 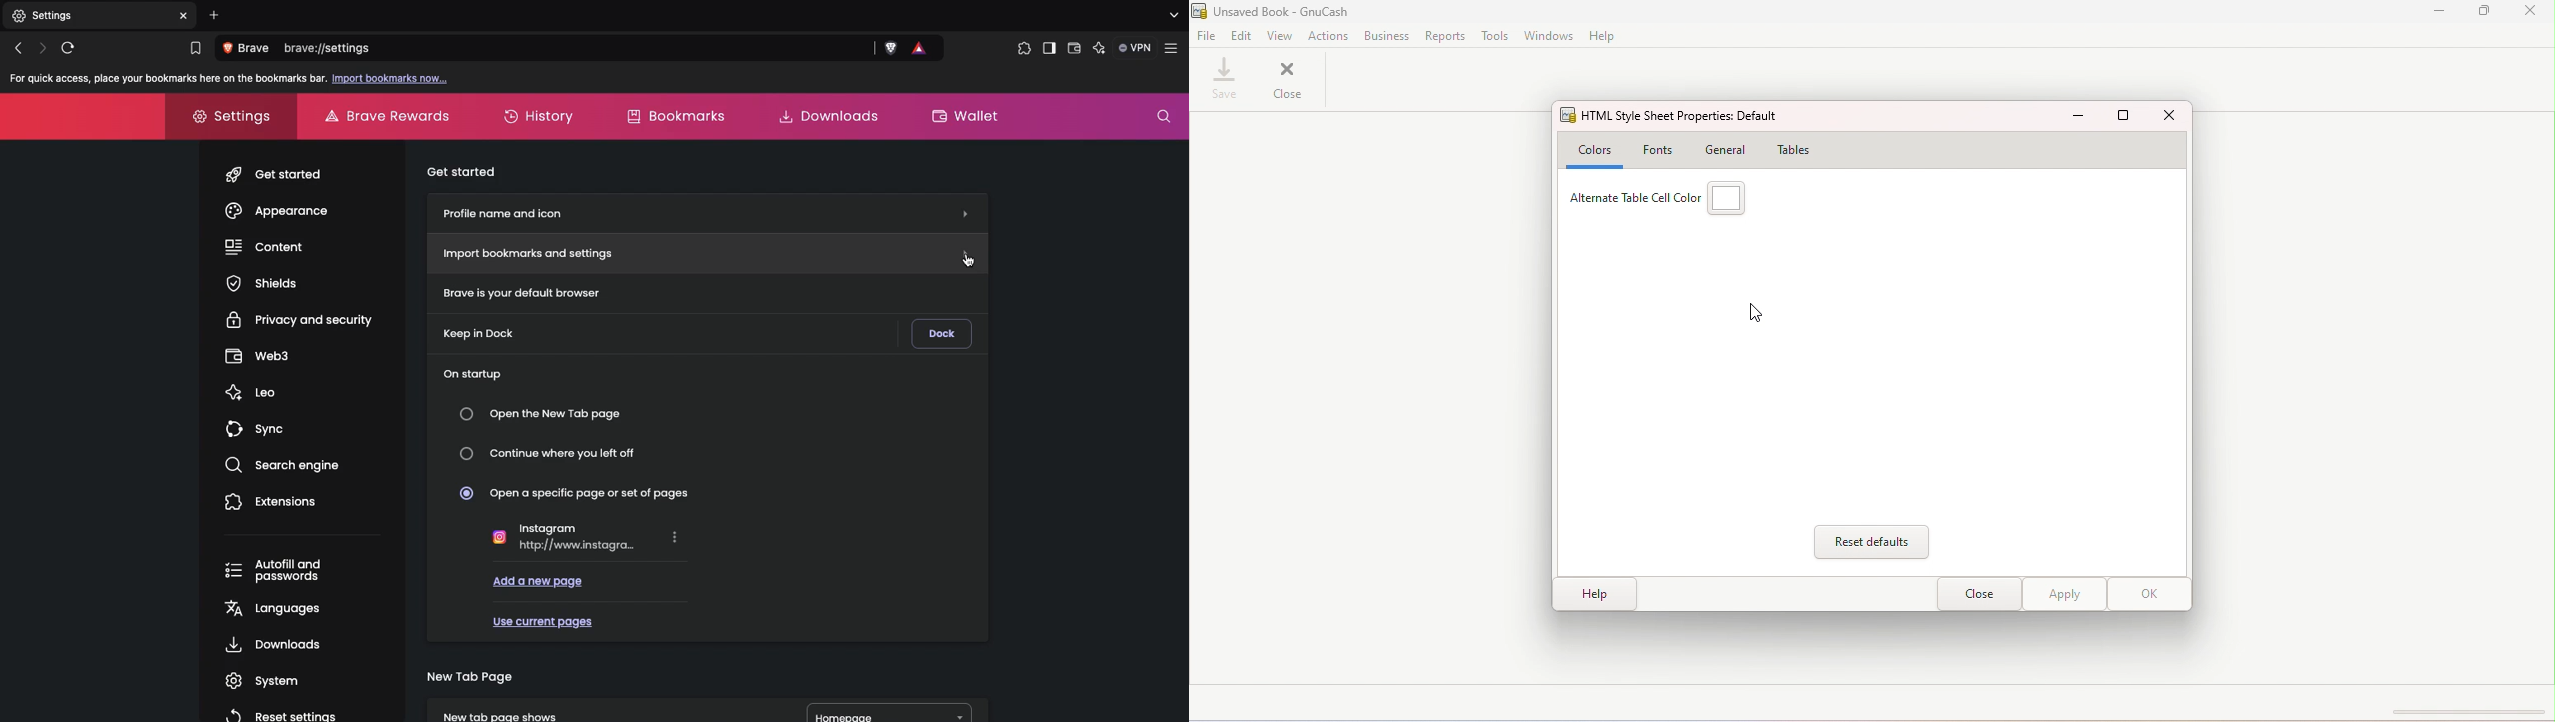 What do you see at coordinates (277, 211) in the screenshot?
I see `Appearance` at bounding box center [277, 211].